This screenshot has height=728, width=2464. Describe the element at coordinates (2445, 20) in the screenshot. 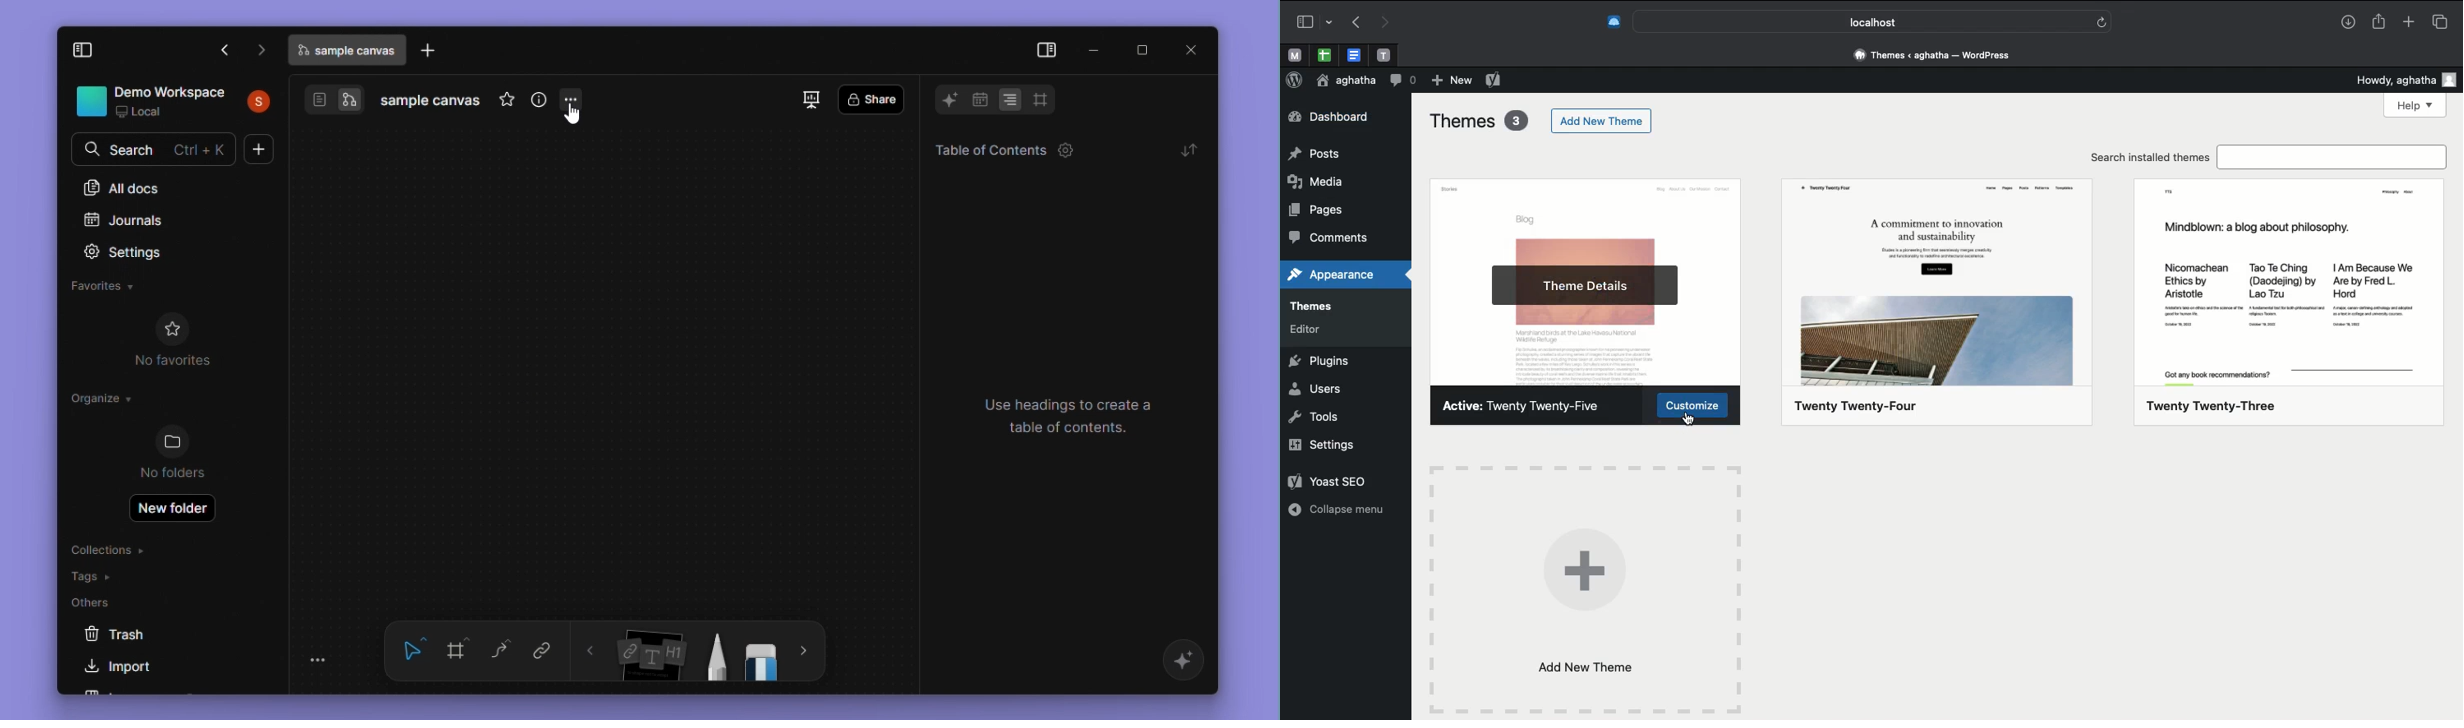

I see `Tabs` at that location.